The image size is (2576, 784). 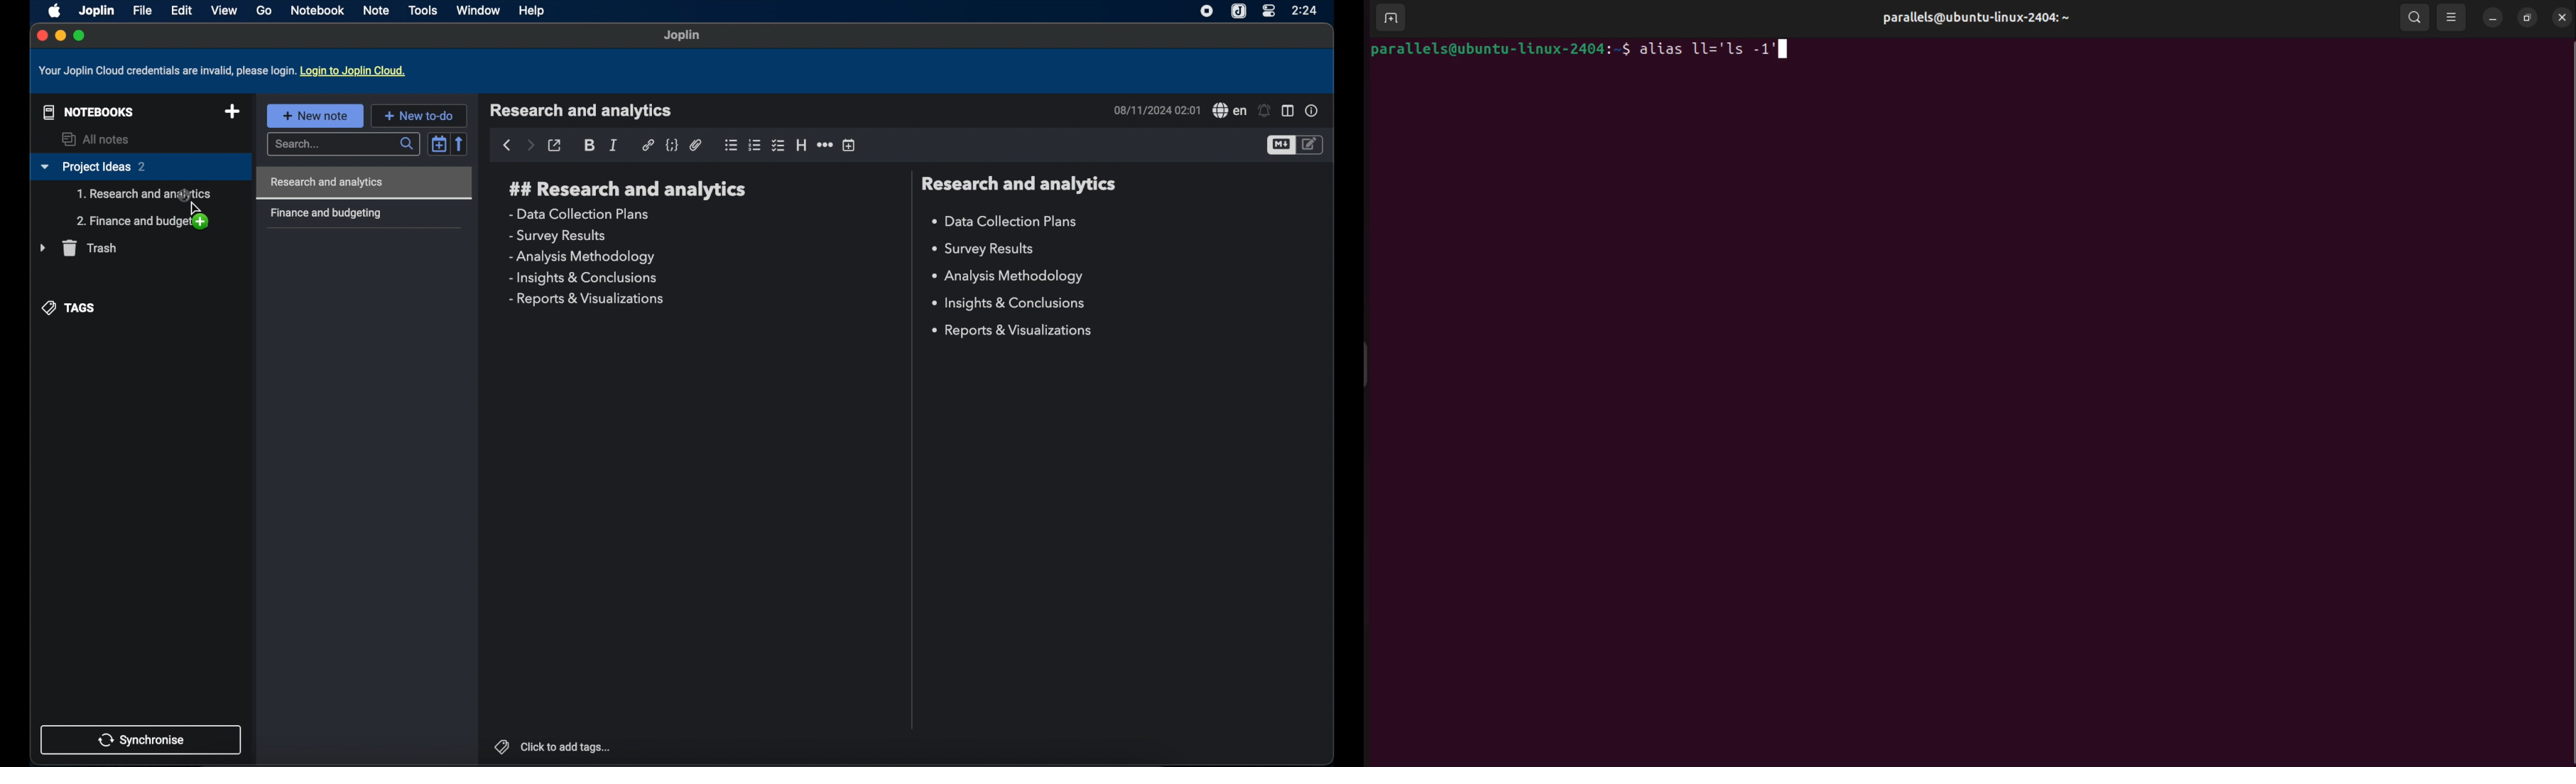 What do you see at coordinates (1011, 304) in the screenshot?
I see `insights and conclusions` at bounding box center [1011, 304].